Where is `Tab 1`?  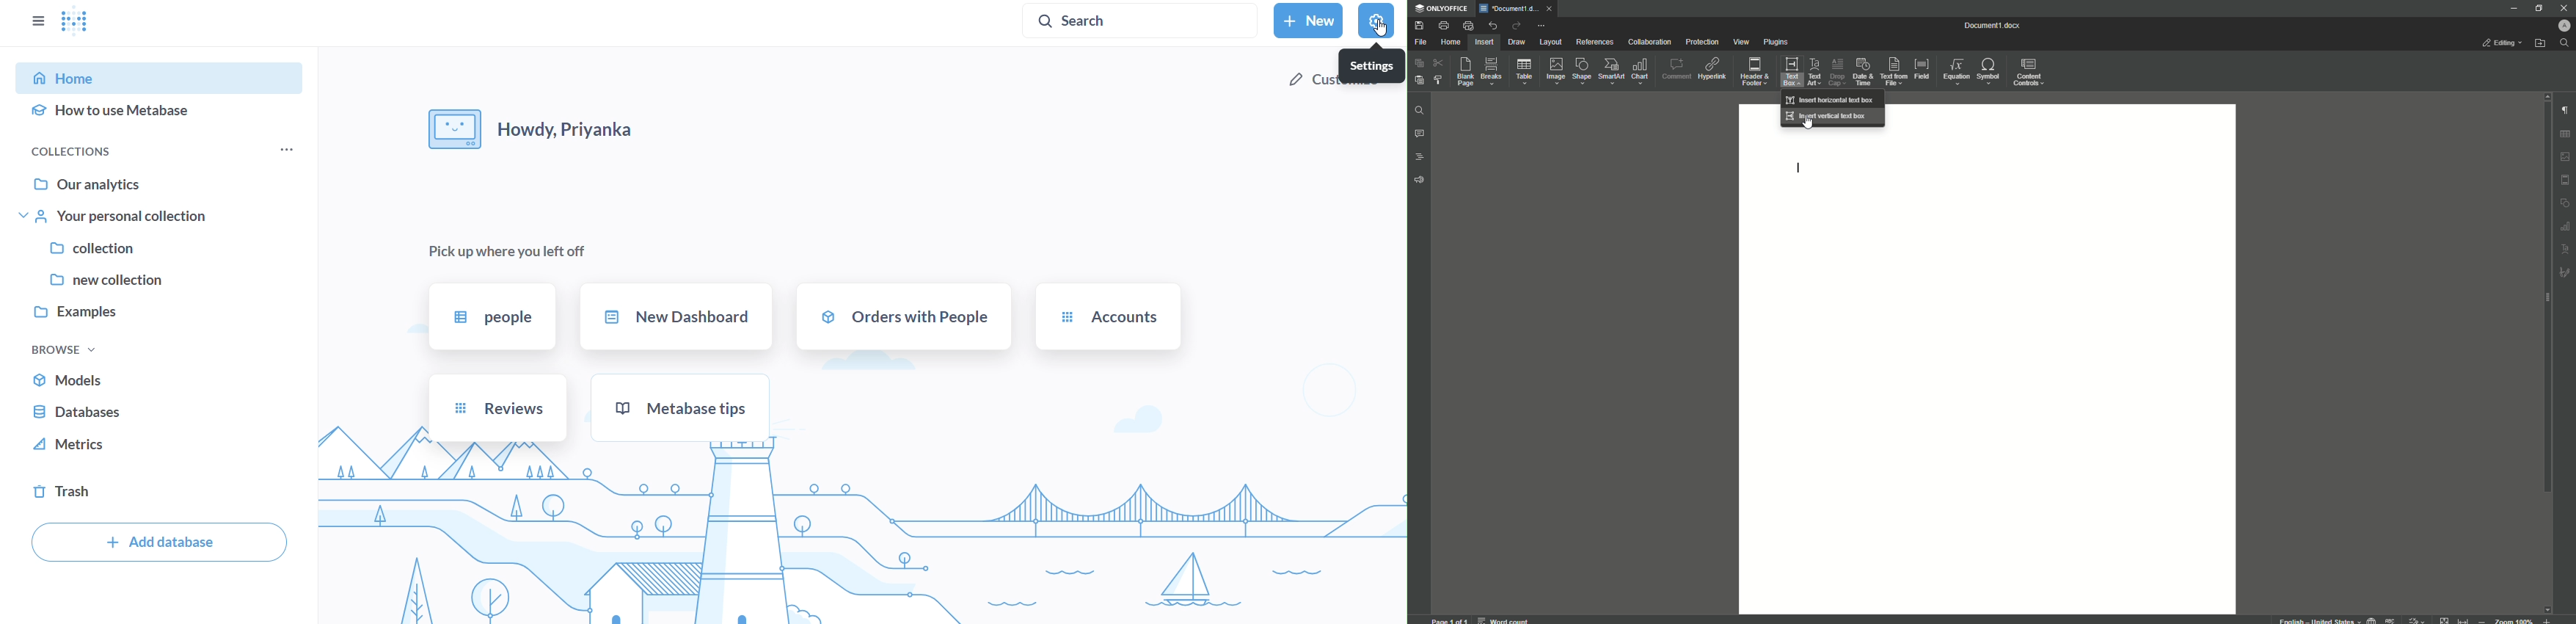
Tab 1 is located at coordinates (1511, 9).